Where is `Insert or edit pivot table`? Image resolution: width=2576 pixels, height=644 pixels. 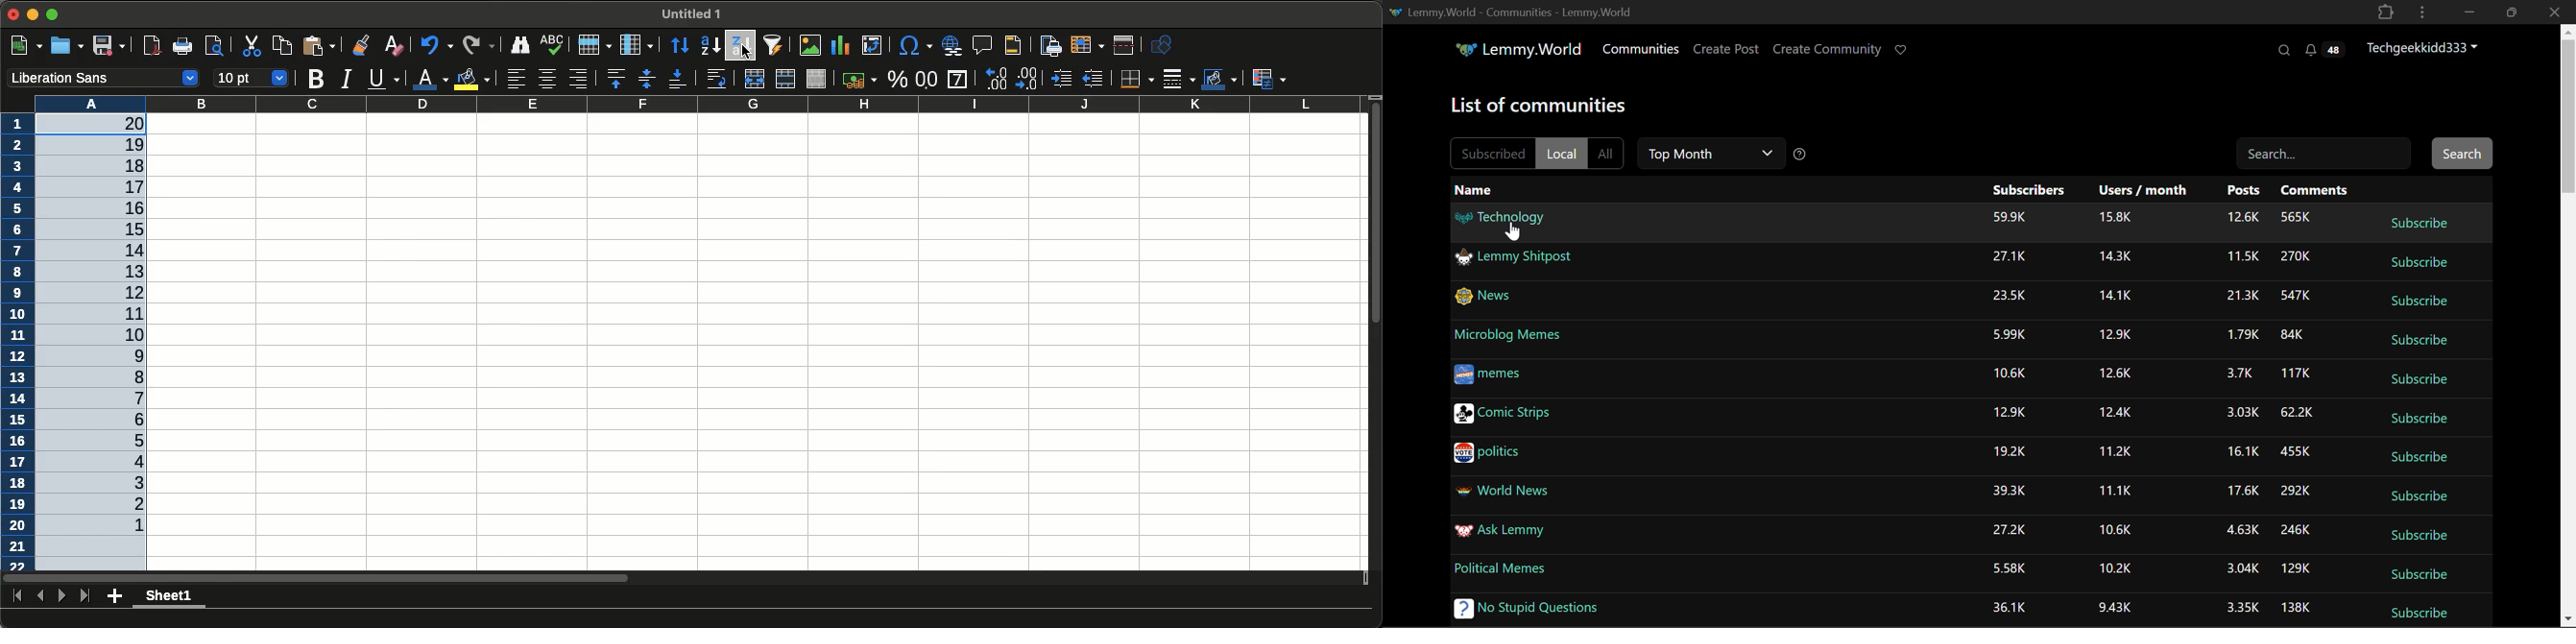 Insert or edit pivot table is located at coordinates (872, 45).